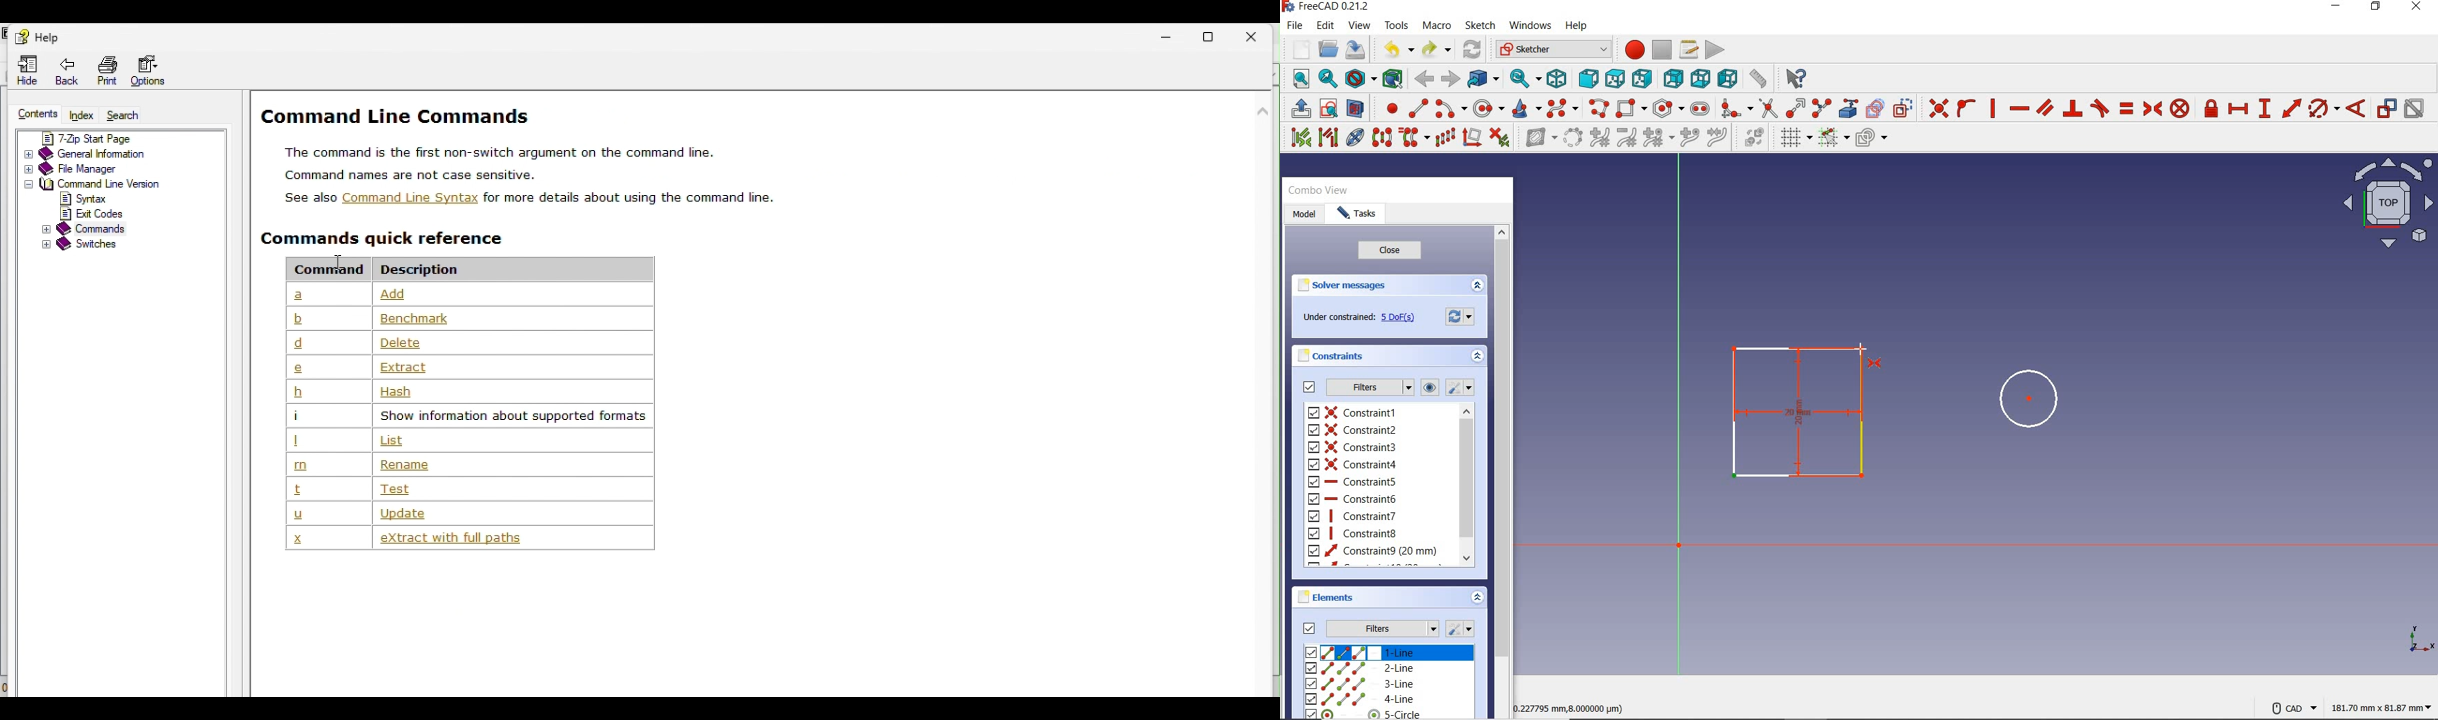 This screenshot has height=728, width=2464. What do you see at coordinates (1793, 139) in the screenshot?
I see `toggle grid` at bounding box center [1793, 139].